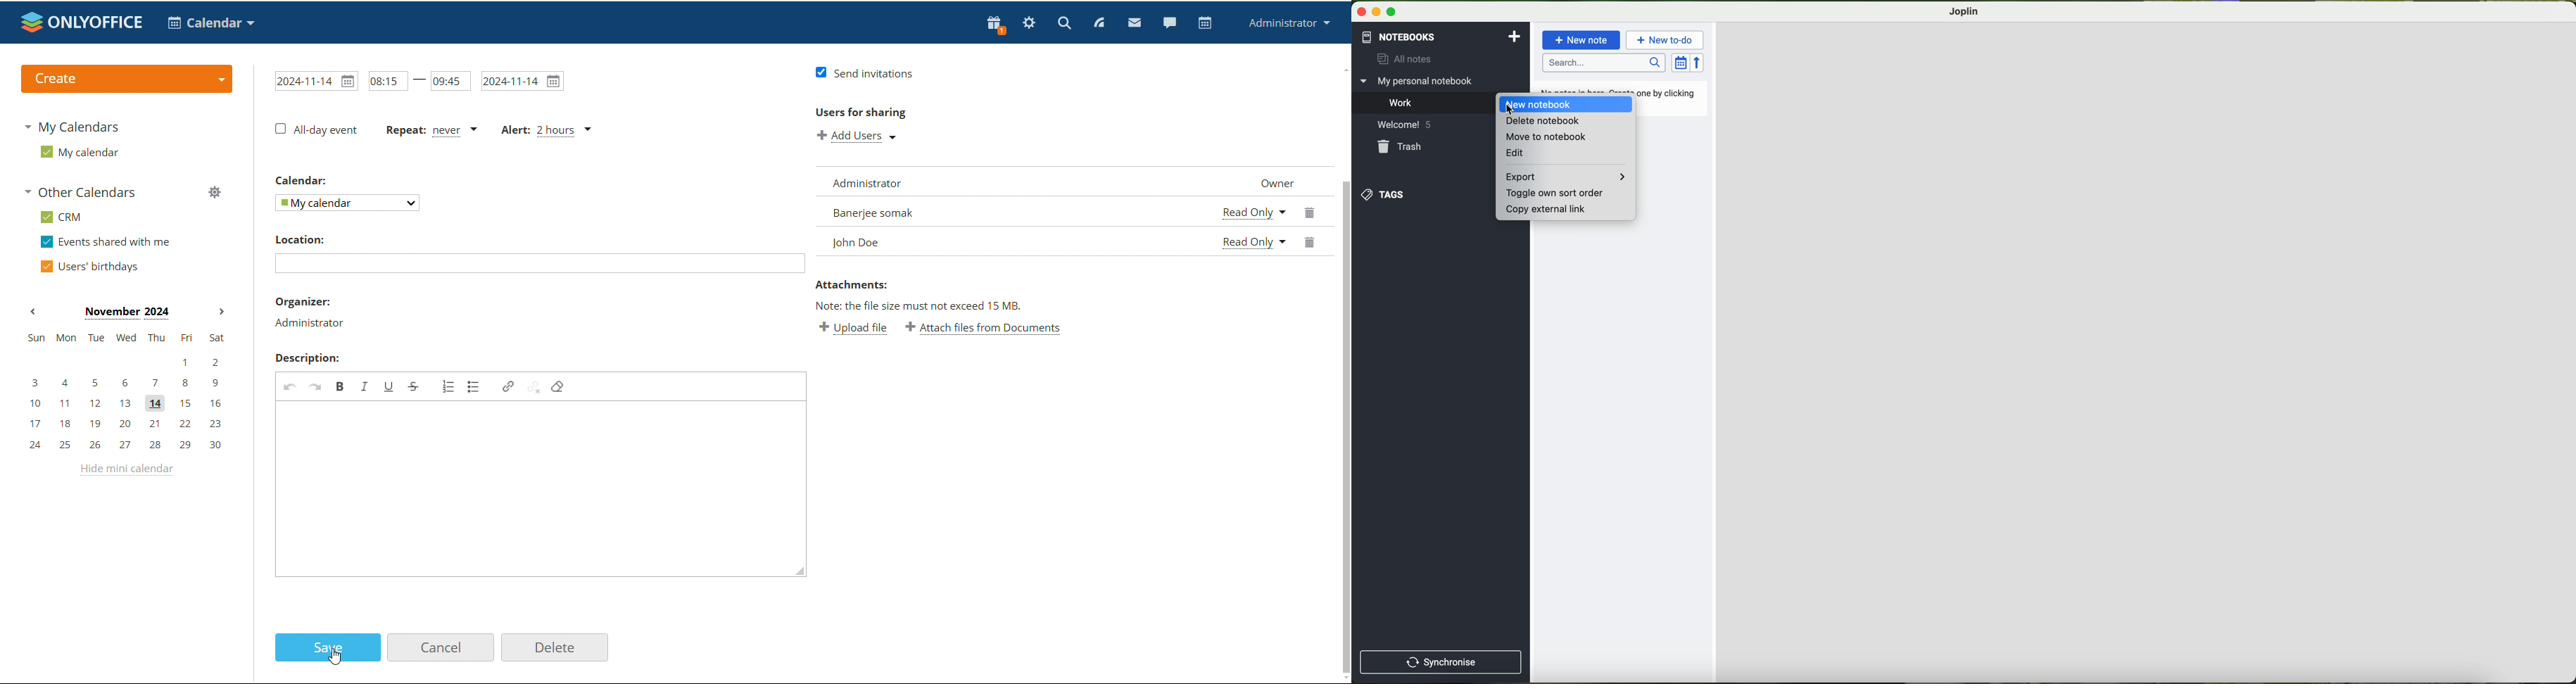  Describe the element at coordinates (1270, 182) in the screenshot. I see `Designation of the user` at that location.